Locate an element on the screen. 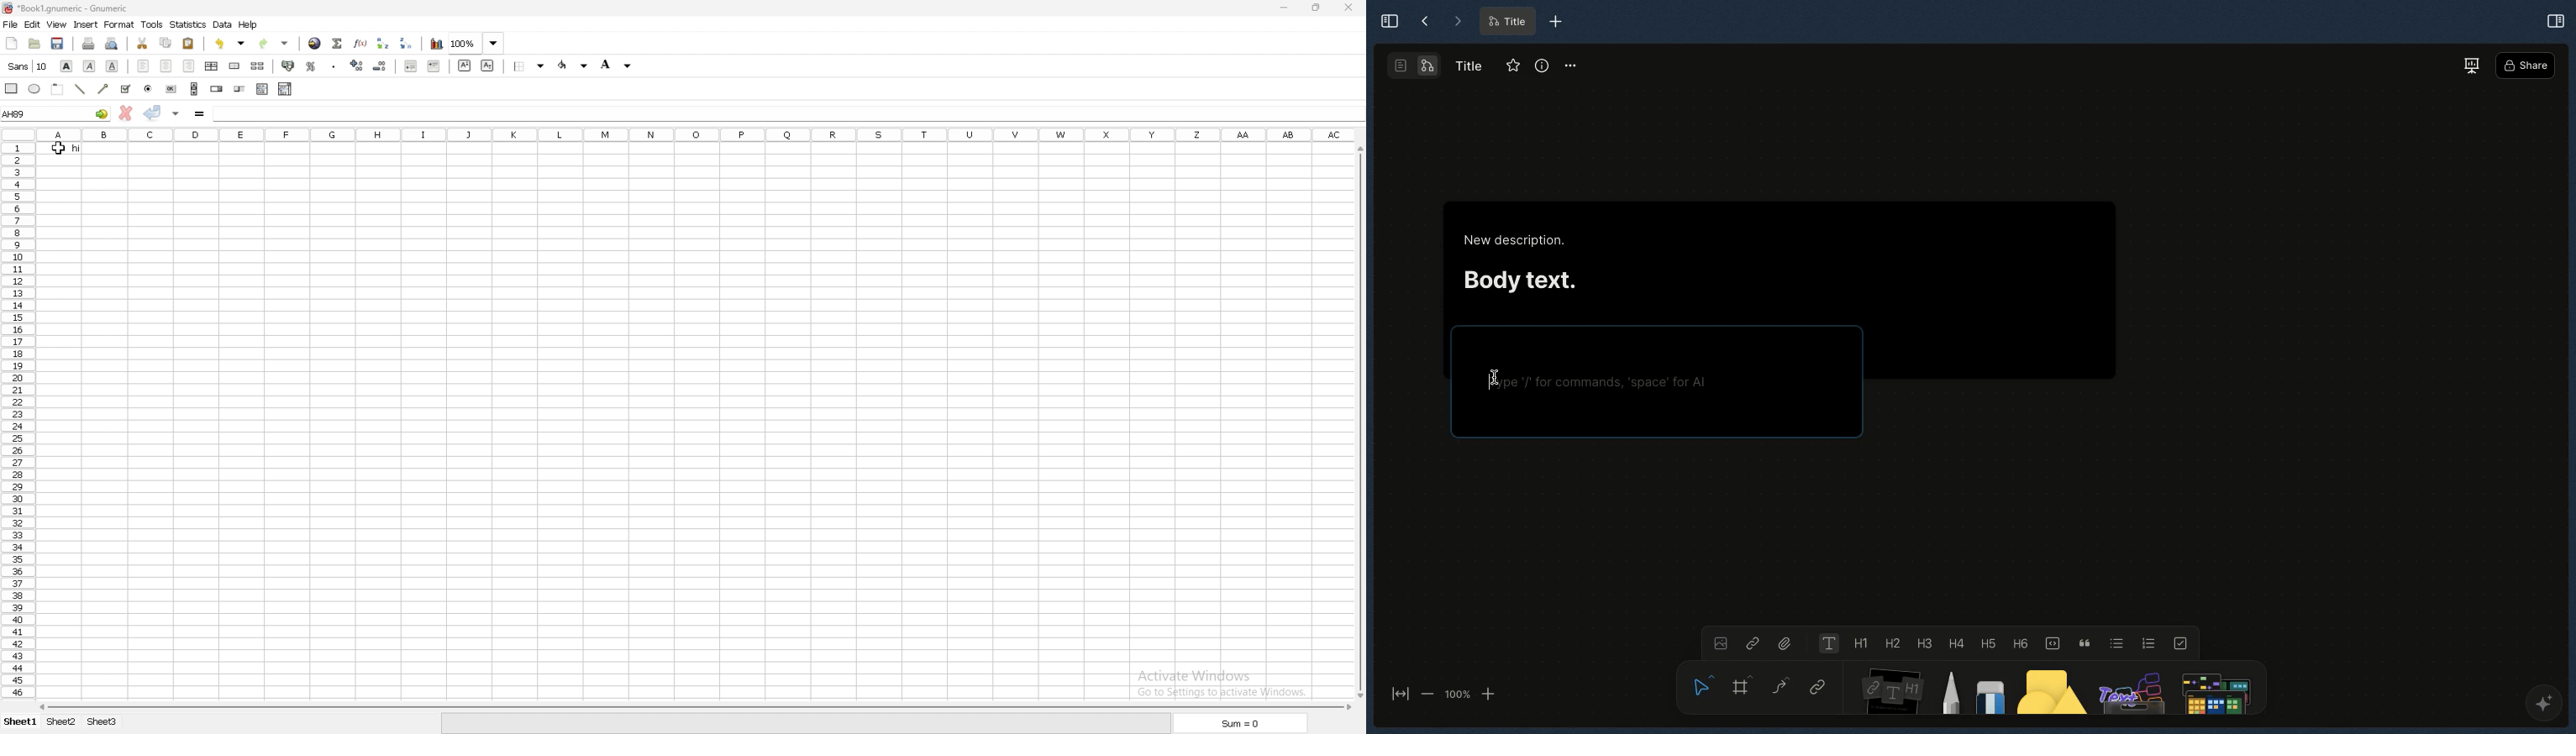 The height and width of the screenshot is (756, 2576). hi is located at coordinates (59, 148).